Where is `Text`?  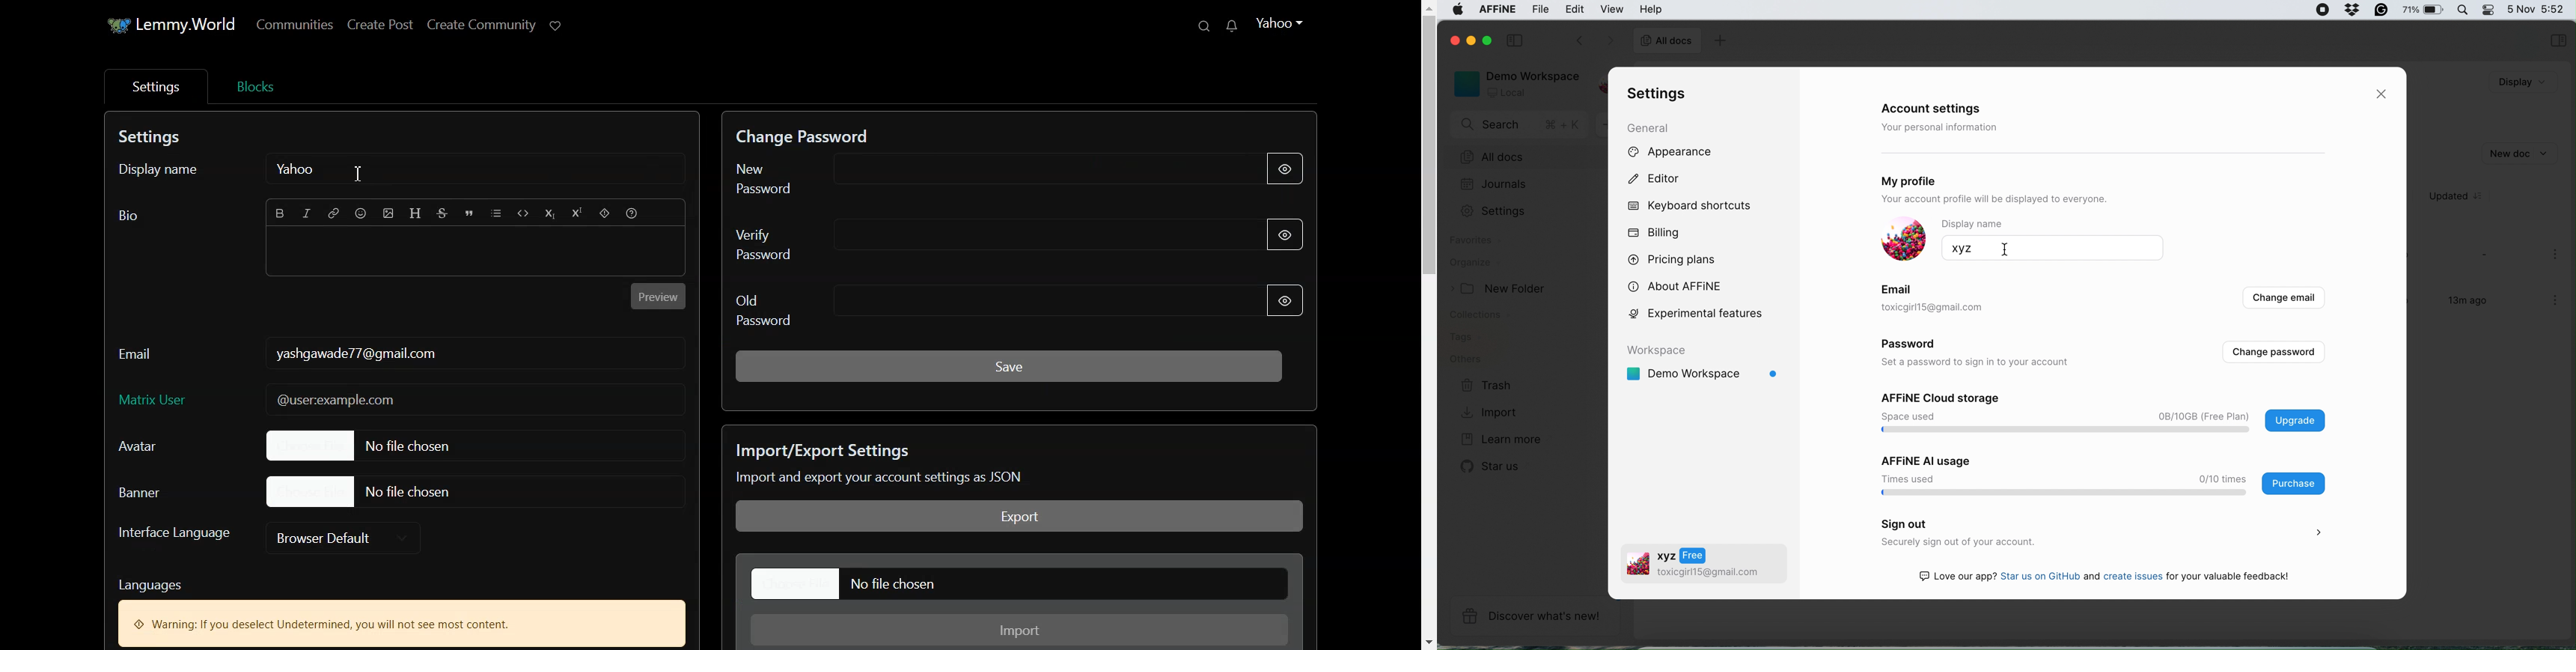
Text is located at coordinates (153, 139).